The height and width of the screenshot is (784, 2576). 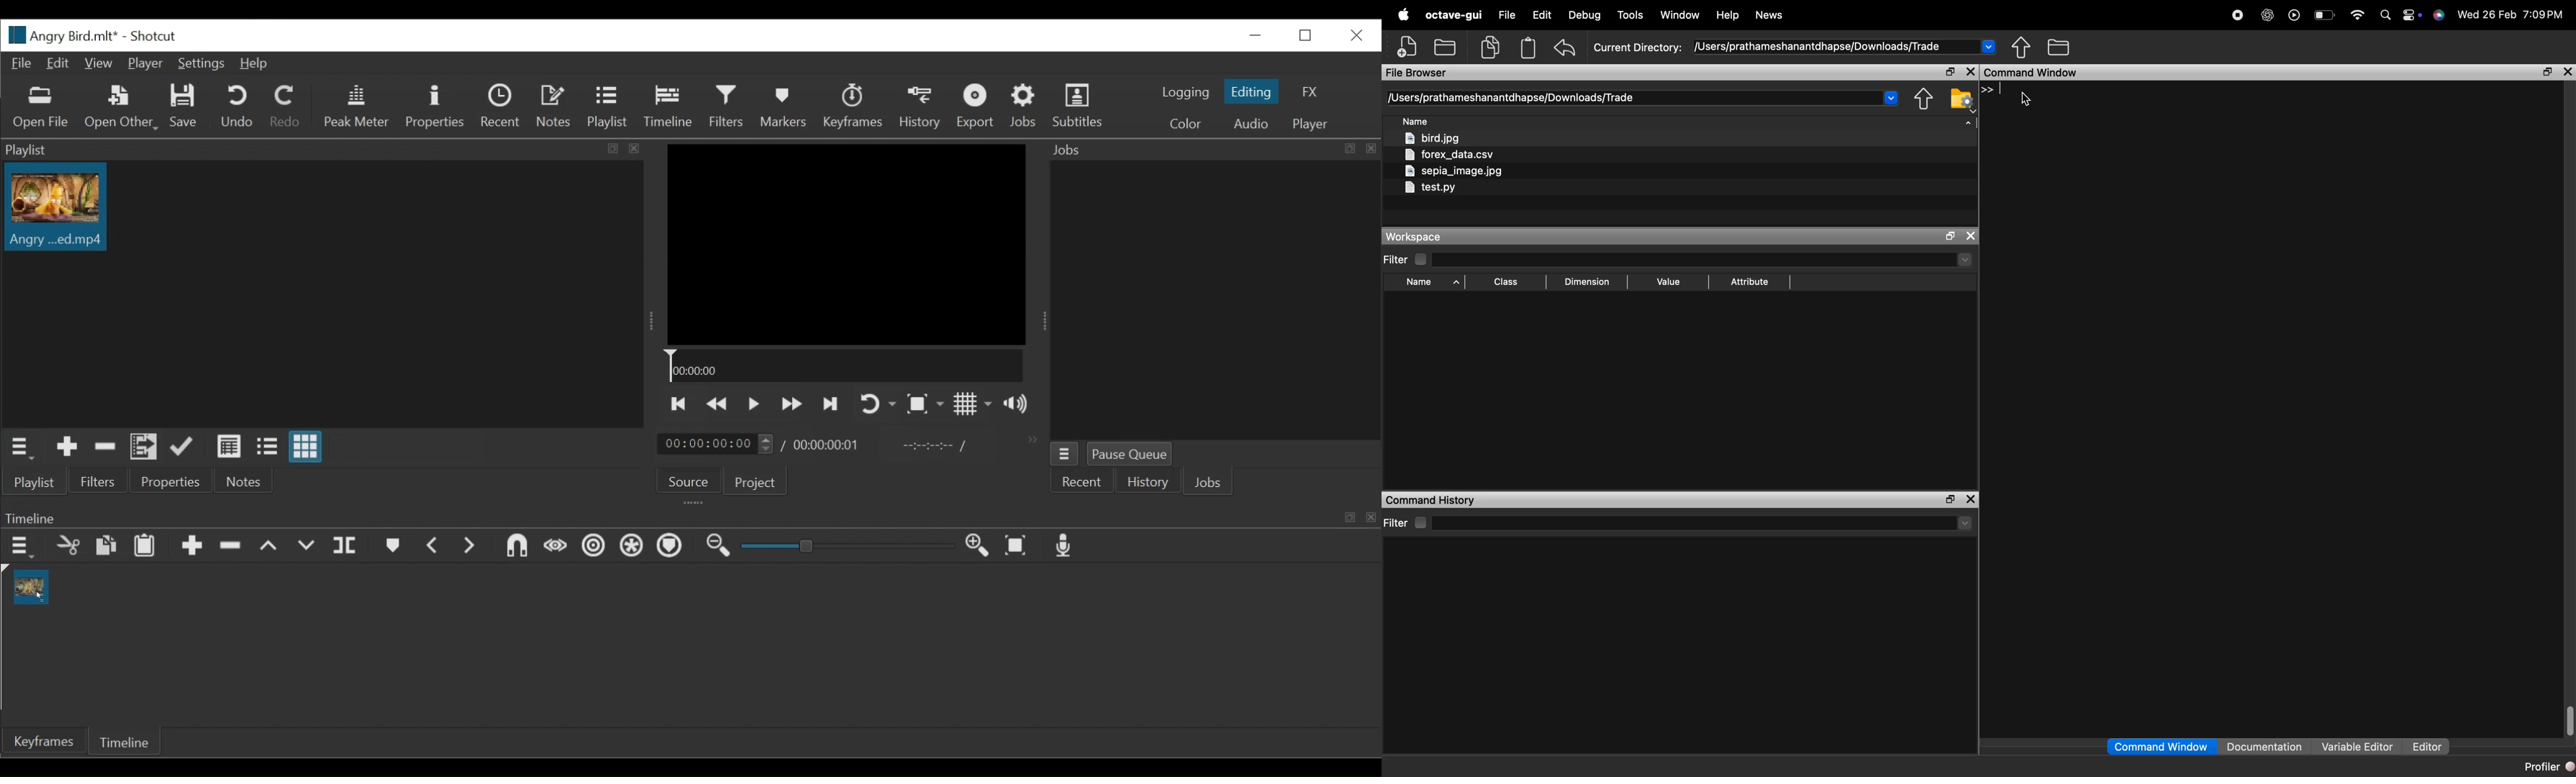 I want to click on Recent, so click(x=500, y=105).